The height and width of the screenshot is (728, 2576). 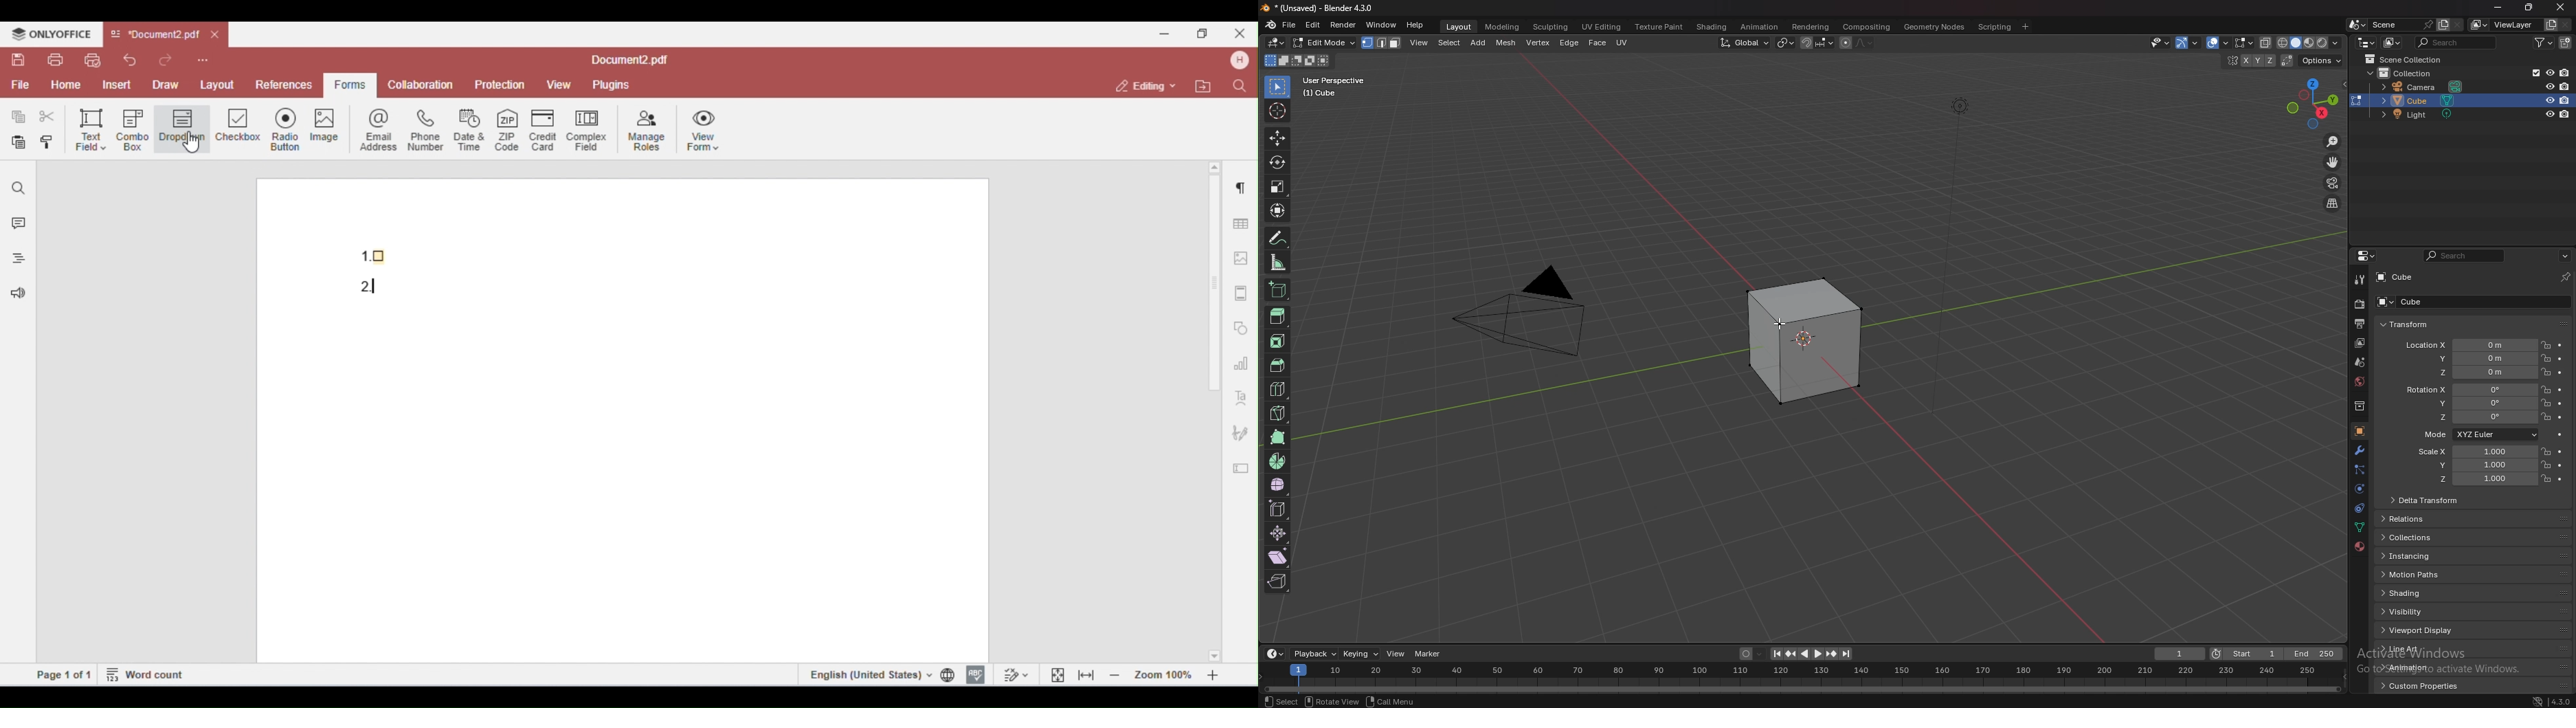 I want to click on scroll bar, so click(x=2575, y=486).